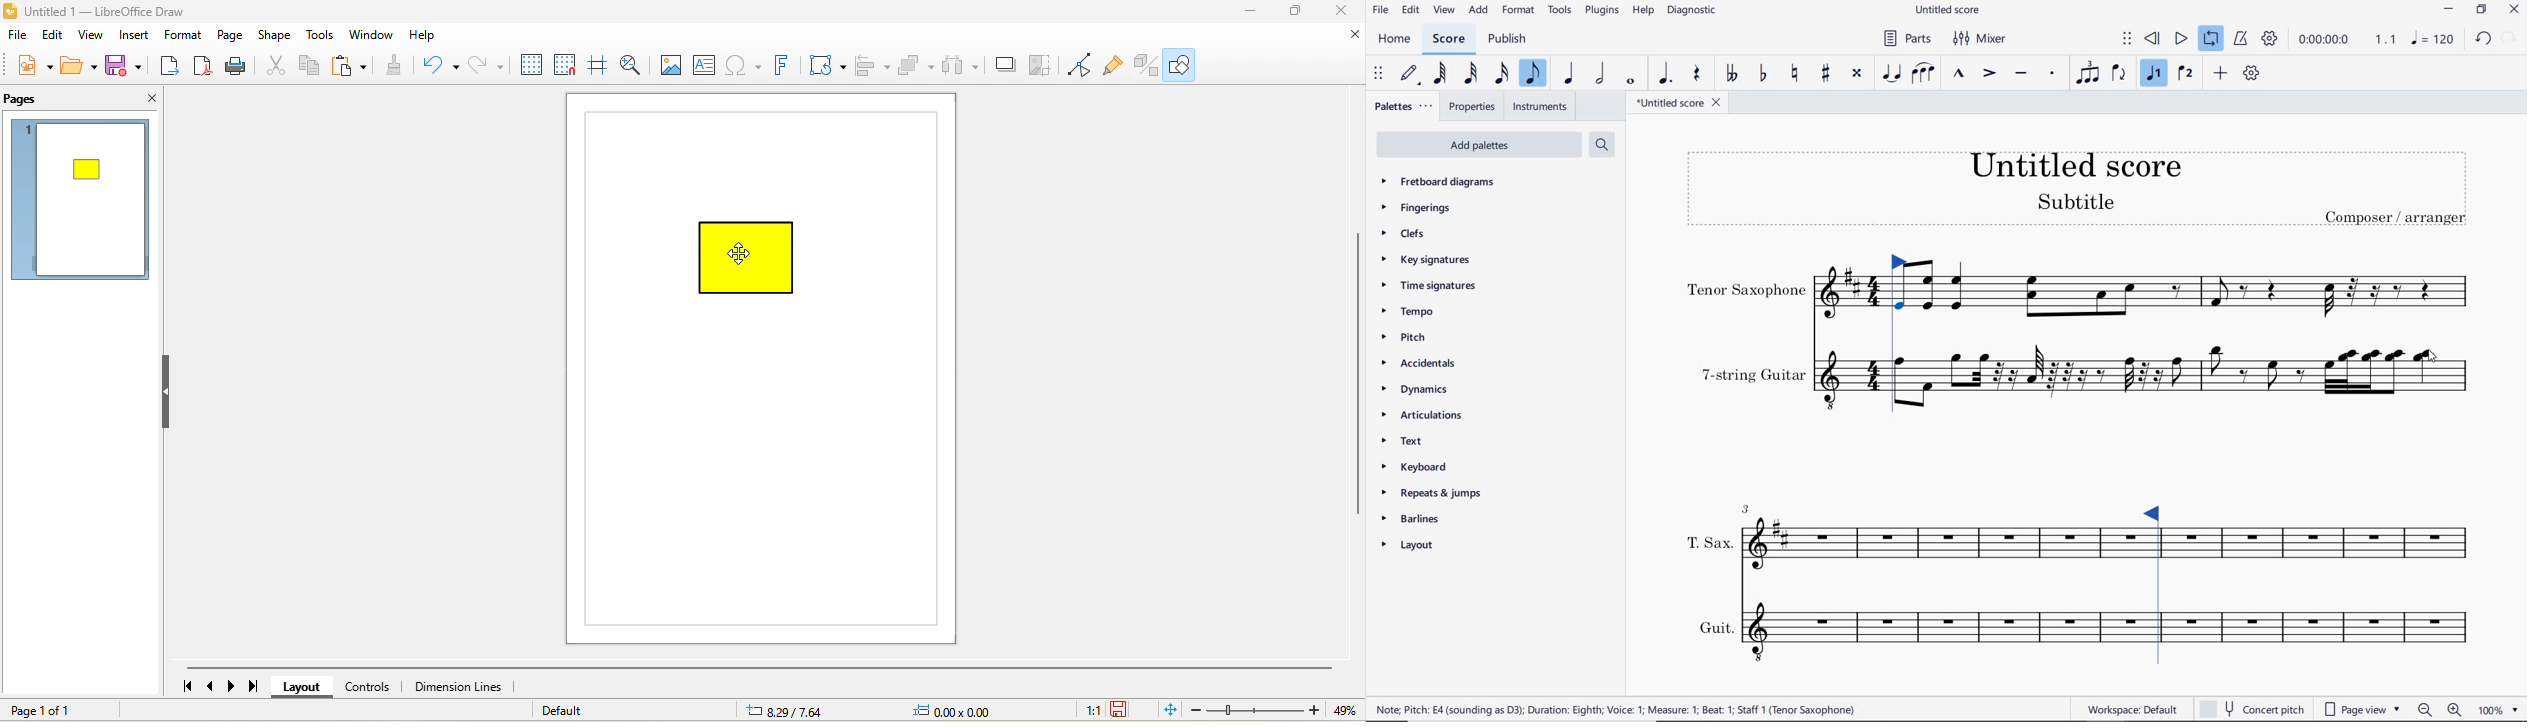 This screenshot has width=2548, height=728. Describe the element at coordinates (1403, 105) in the screenshot. I see `PALETTES` at that location.